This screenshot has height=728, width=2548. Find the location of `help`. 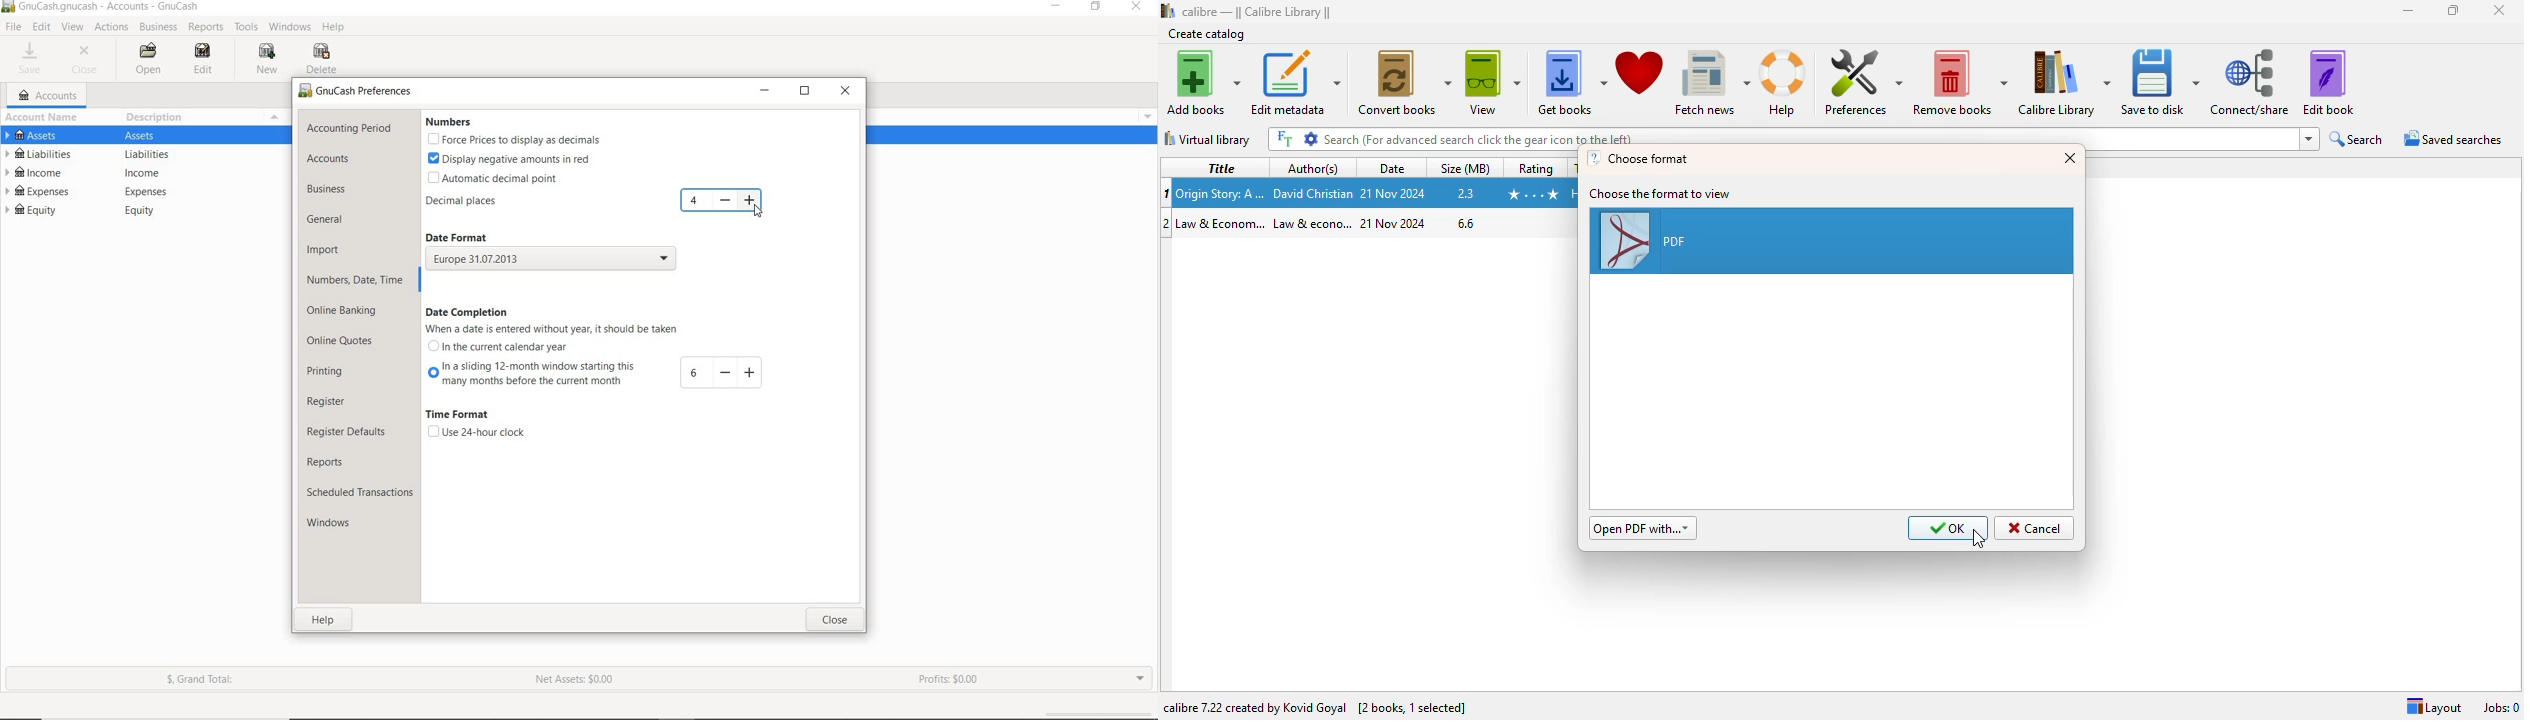

help is located at coordinates (326, 619).